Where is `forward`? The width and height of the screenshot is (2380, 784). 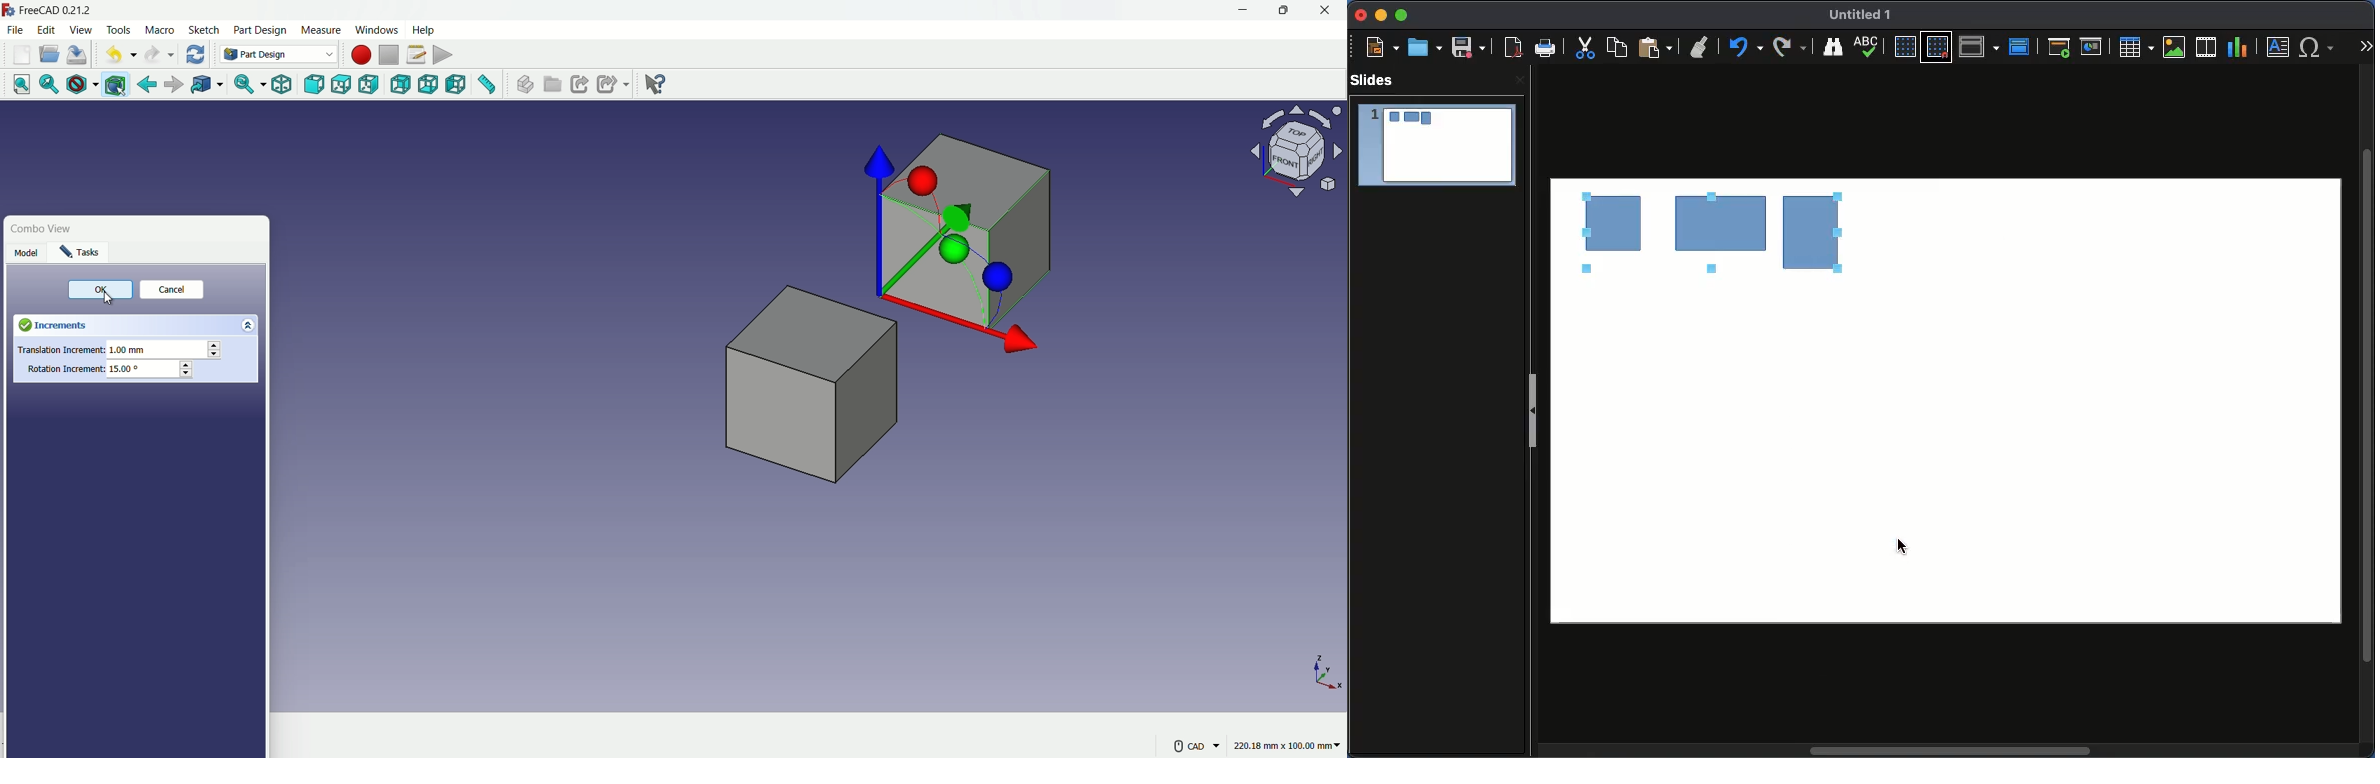 forward is located at coordinates (172, 86).